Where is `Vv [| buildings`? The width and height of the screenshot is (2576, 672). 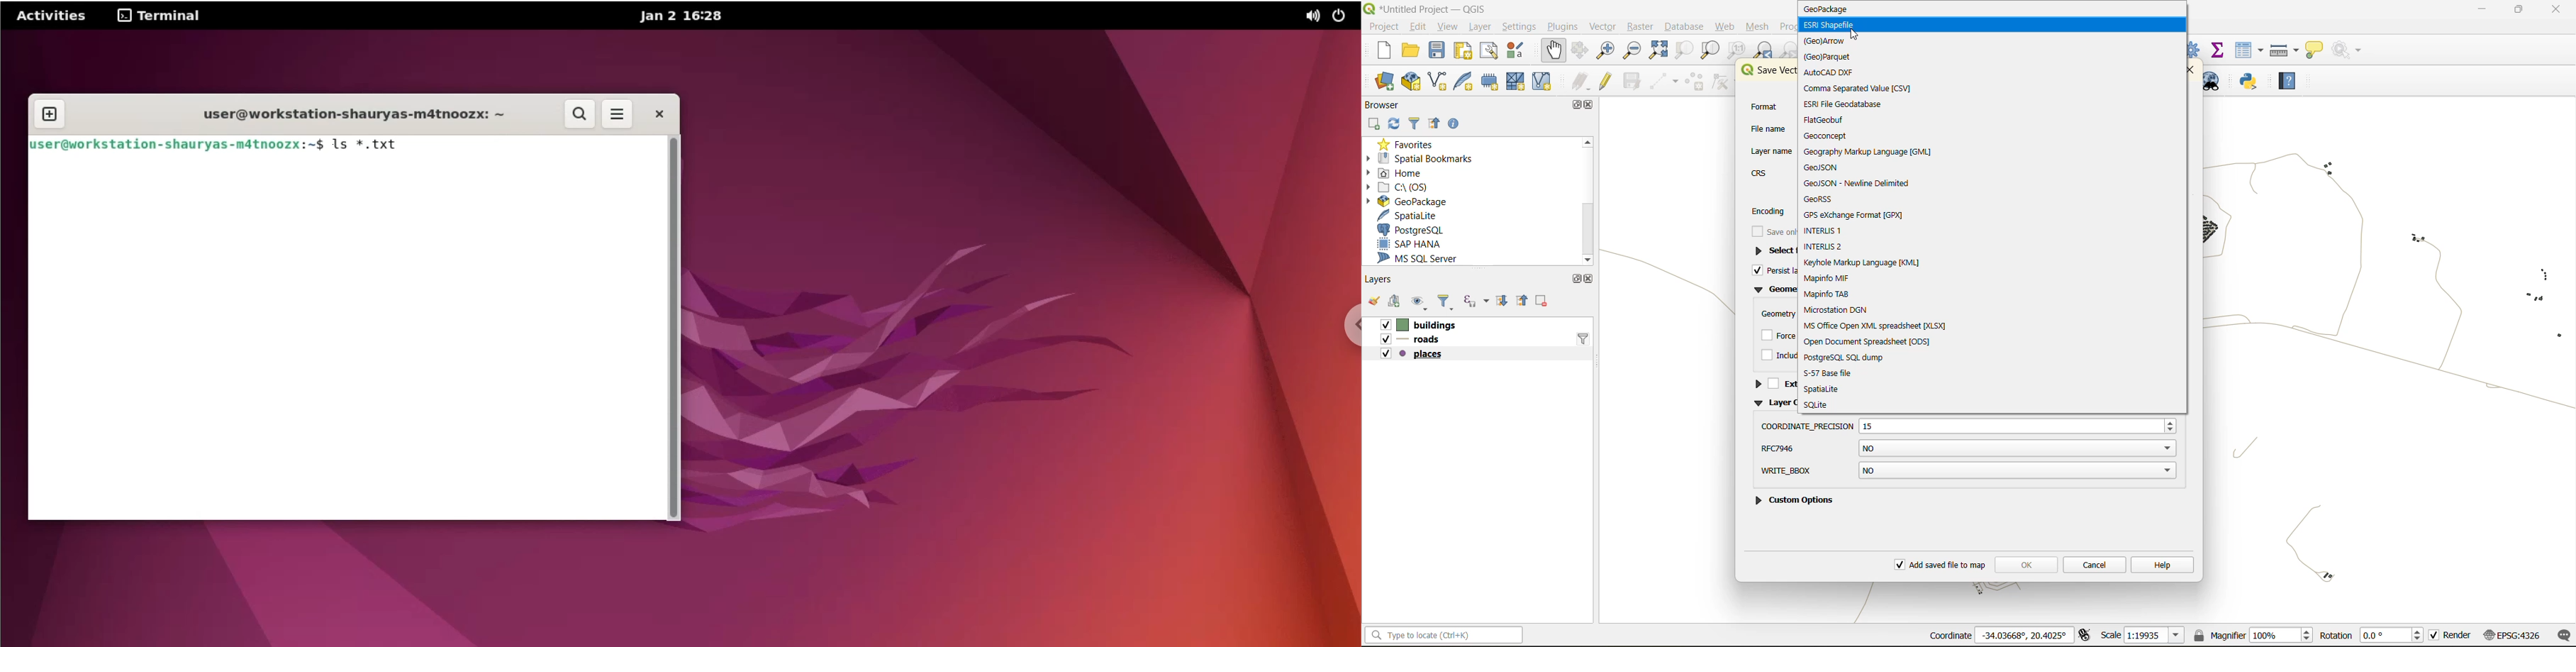
Vv [| buildings is located at coordinates (1424, 324).